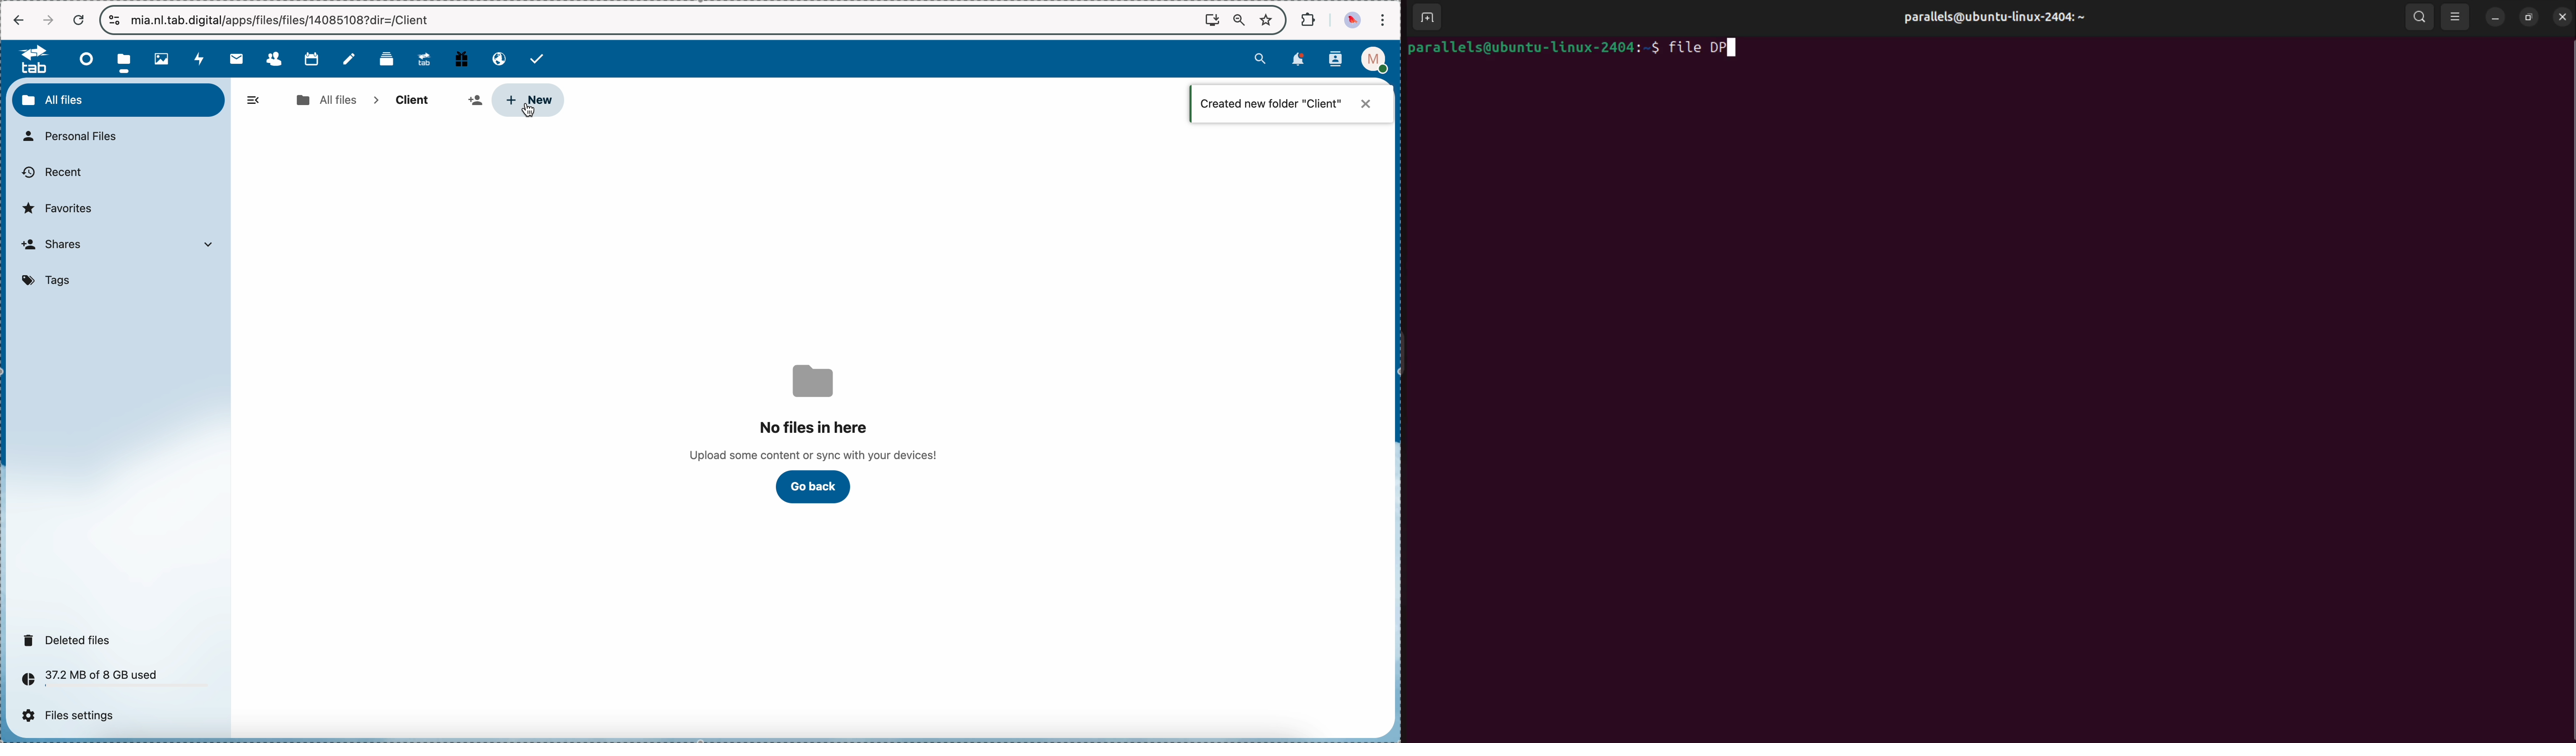 The height and width of the screenshot is (756, 2576). I want to click on personal files, so click(75, 137).